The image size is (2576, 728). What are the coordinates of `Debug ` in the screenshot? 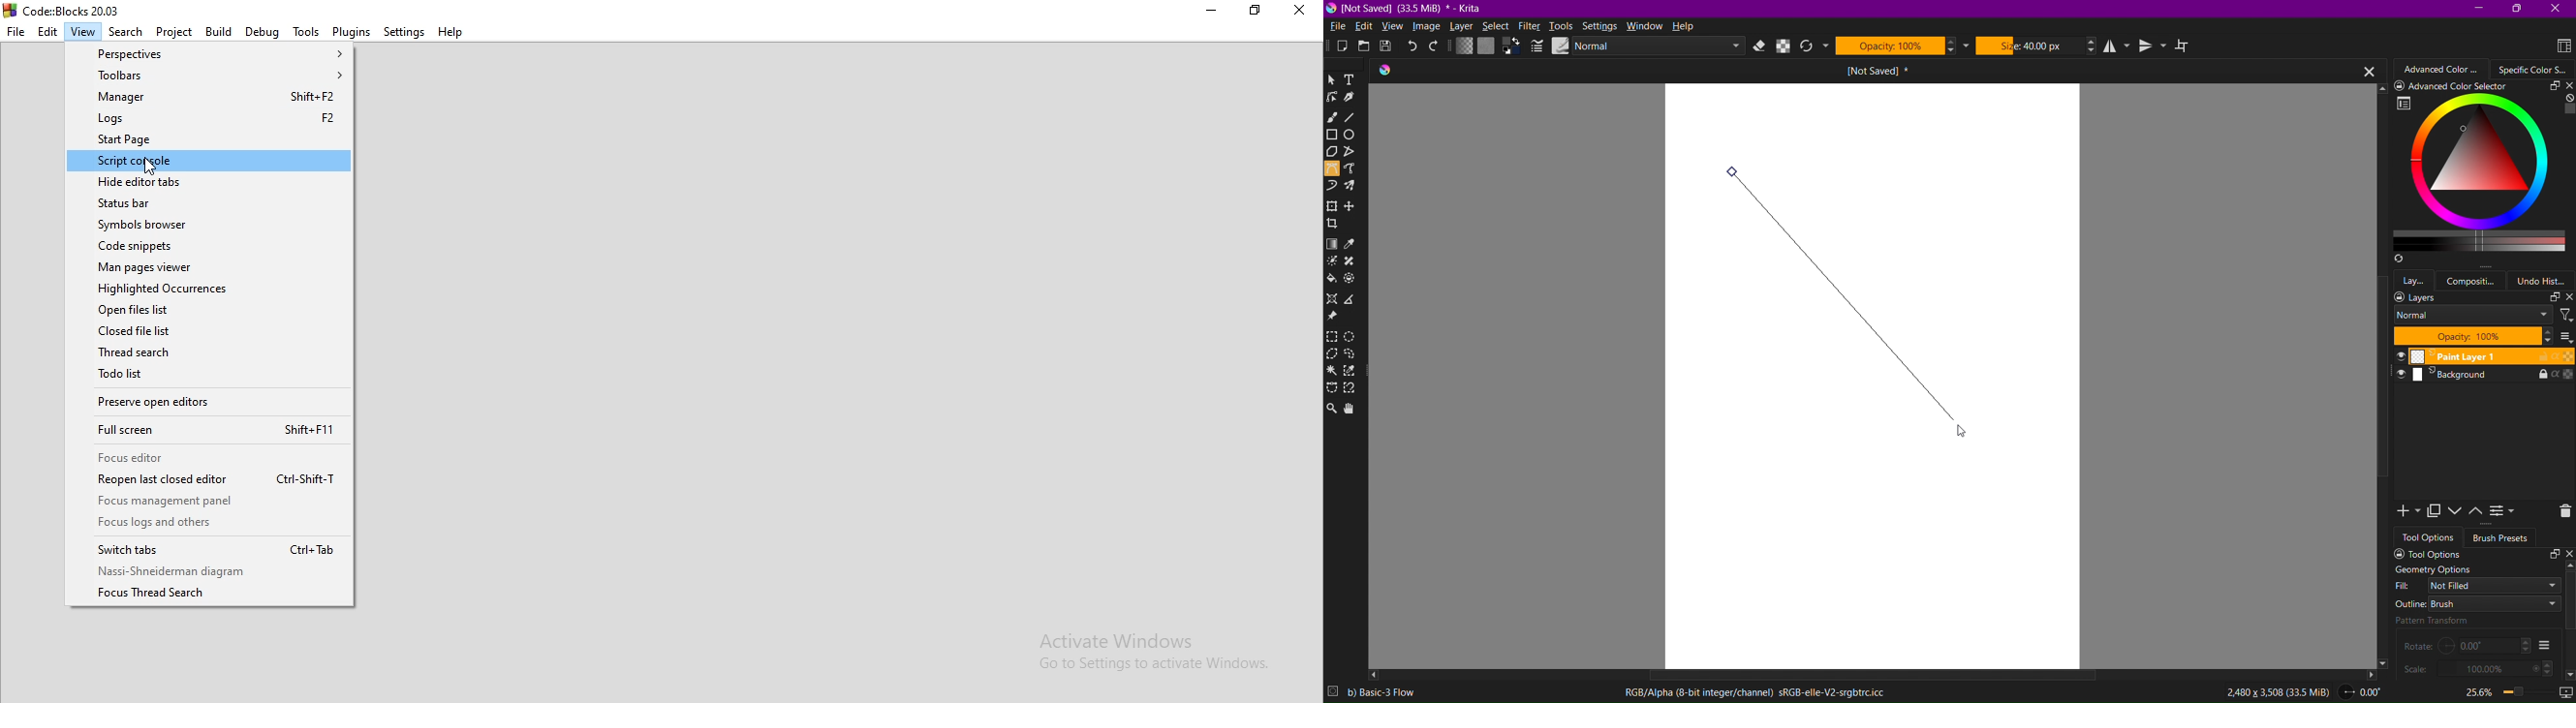 It's located at (264, 32).